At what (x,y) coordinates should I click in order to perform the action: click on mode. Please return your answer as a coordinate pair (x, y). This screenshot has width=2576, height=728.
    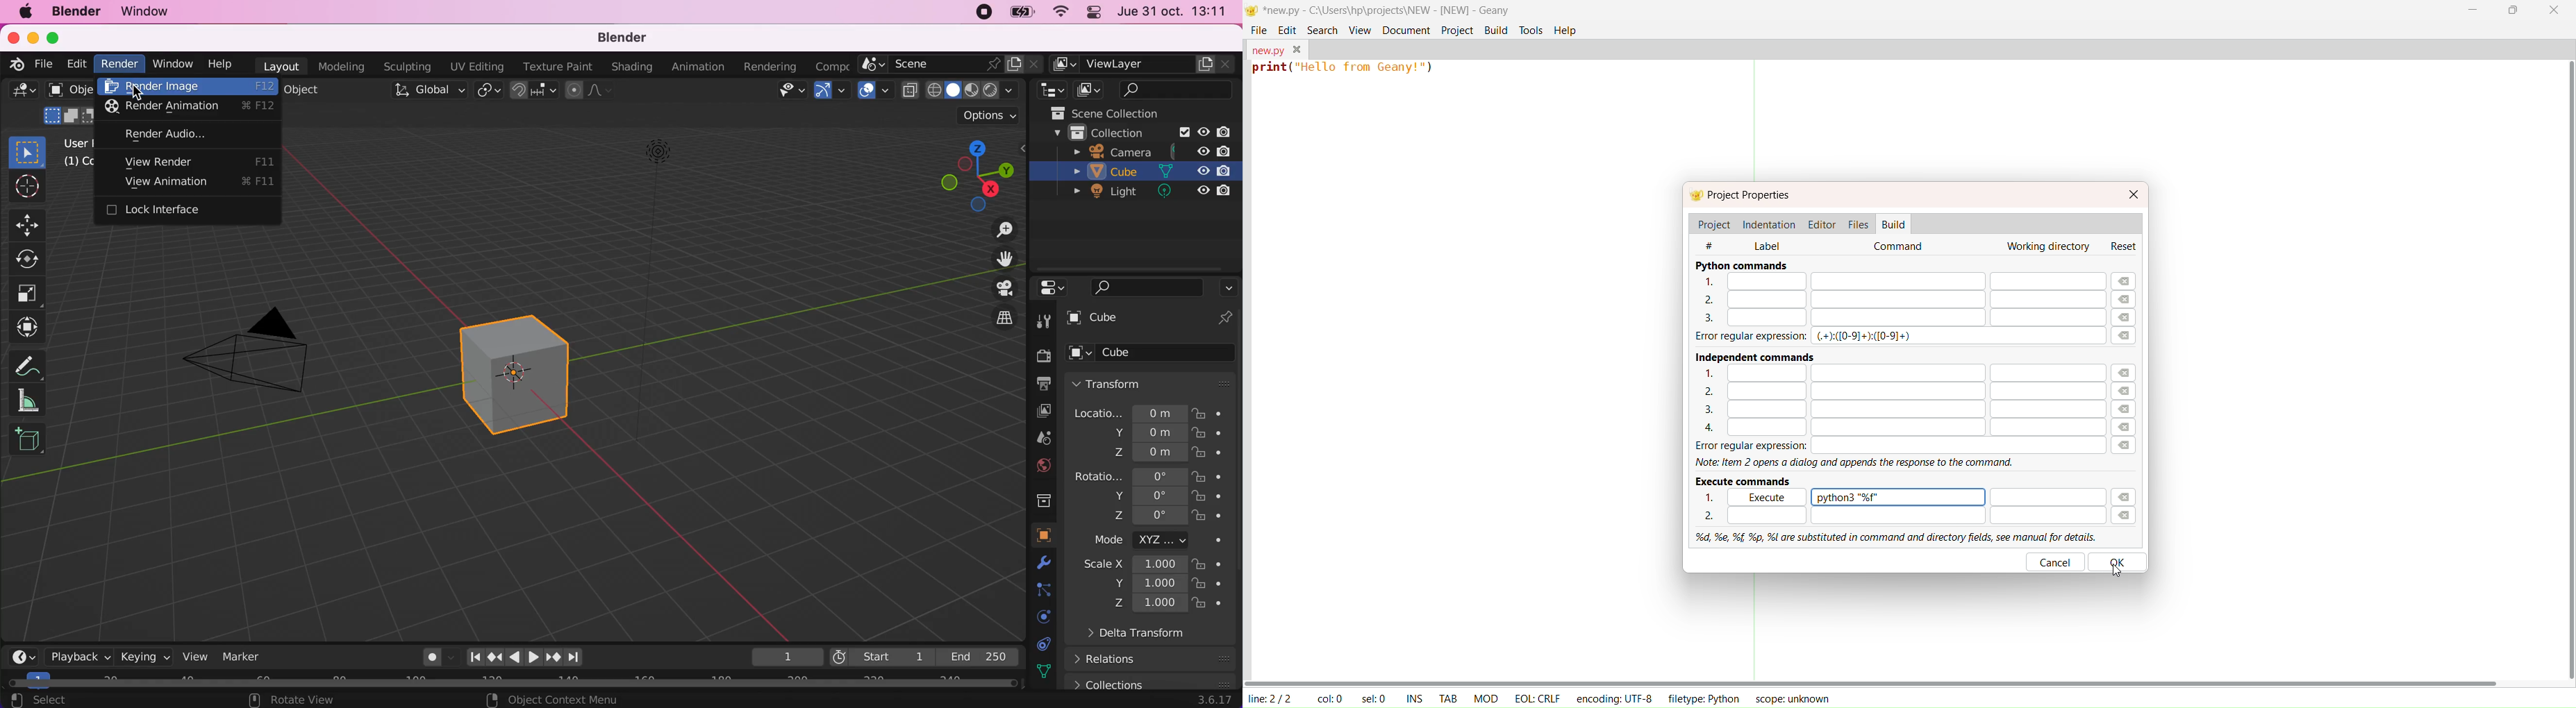
    Looking at the image, I should click on (1139, 541).